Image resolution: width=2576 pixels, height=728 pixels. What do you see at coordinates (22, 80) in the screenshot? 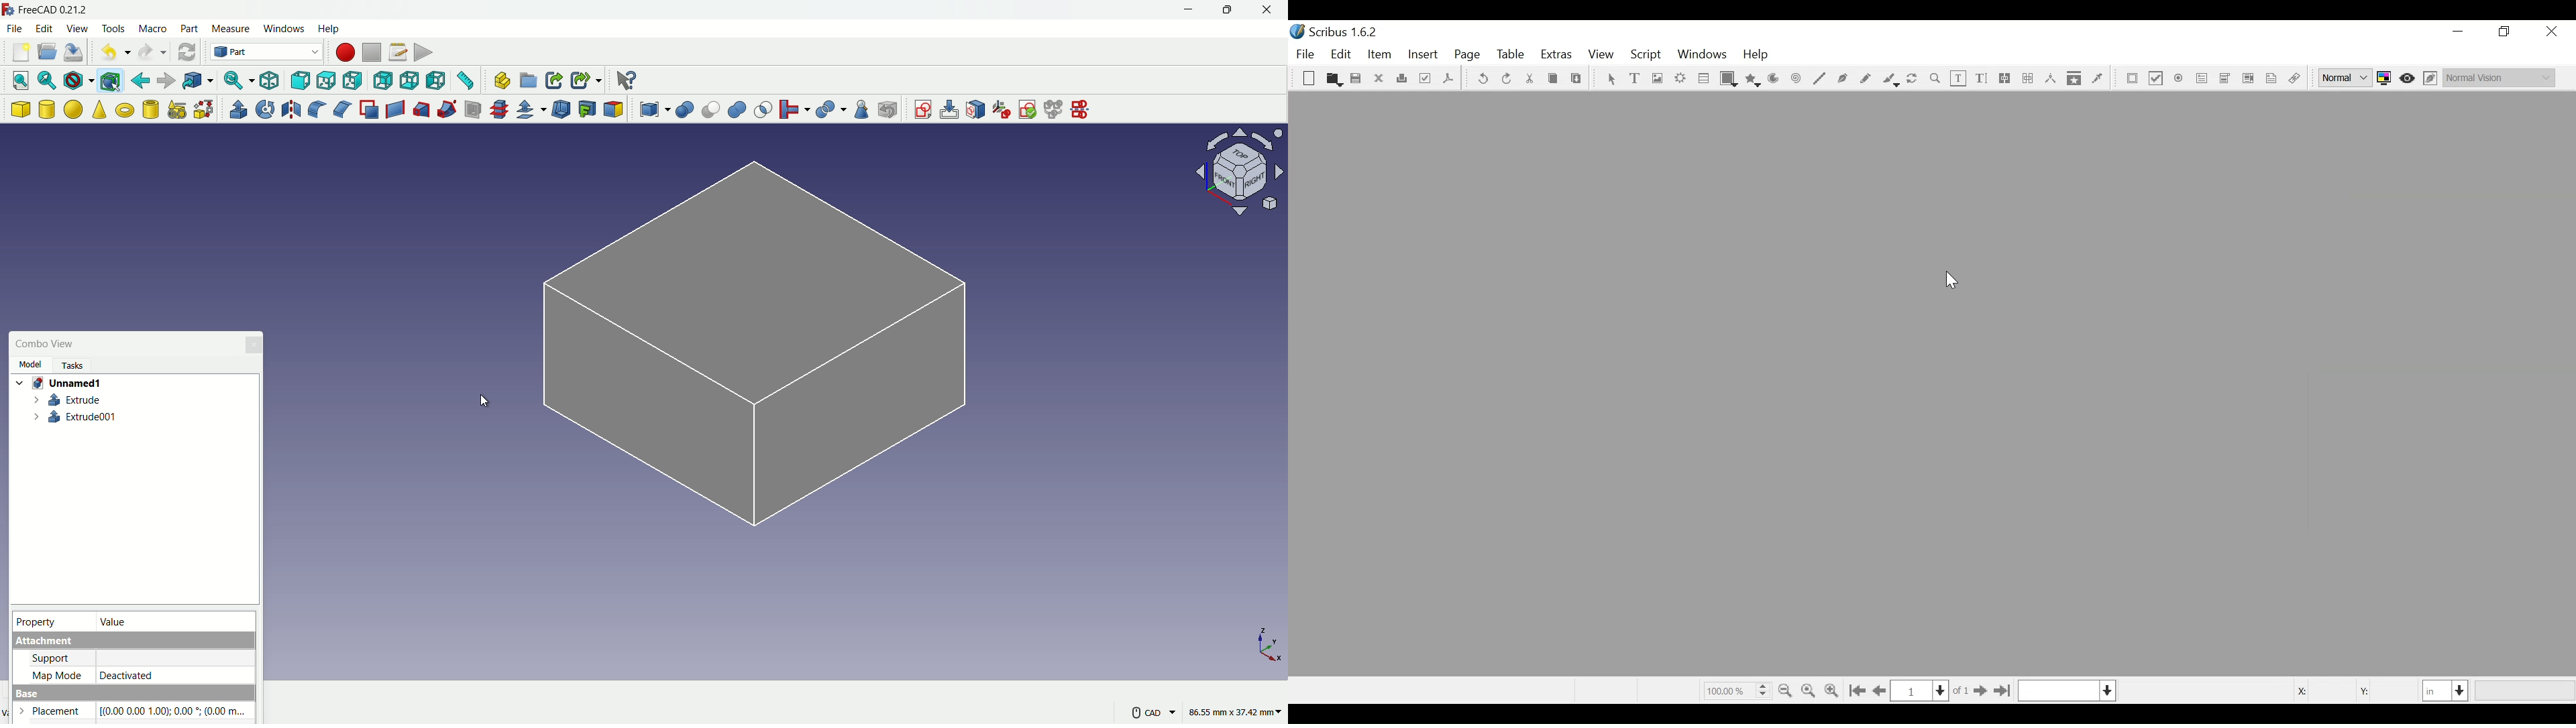
I see `fit all` at bounding box center [22, 80].